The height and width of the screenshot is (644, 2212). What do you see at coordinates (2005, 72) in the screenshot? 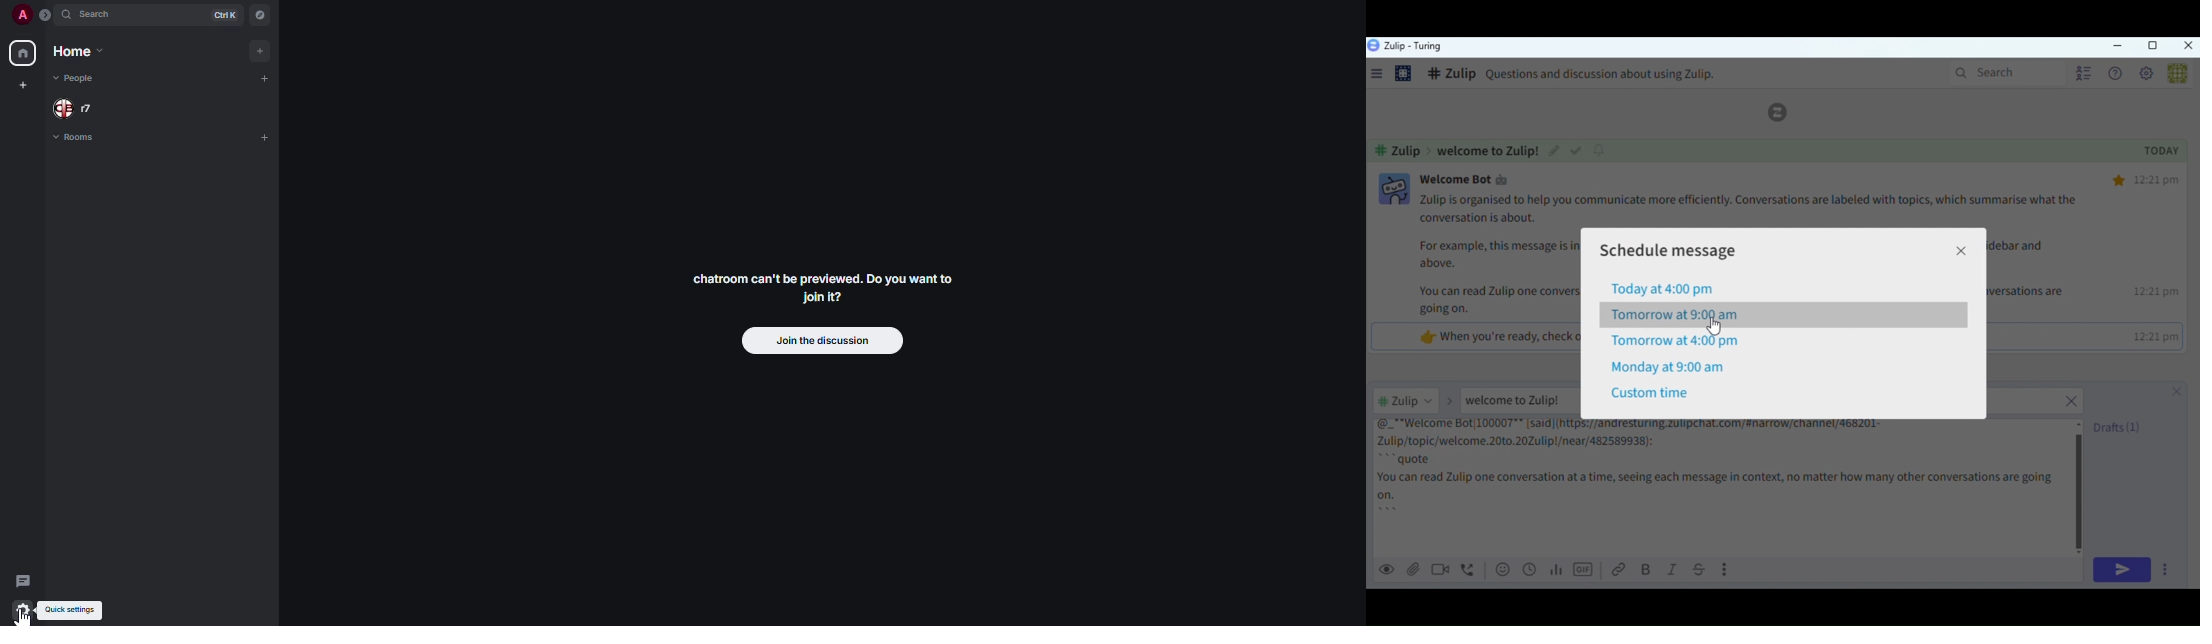
I see `Search` at bounding box center [2005, 72].